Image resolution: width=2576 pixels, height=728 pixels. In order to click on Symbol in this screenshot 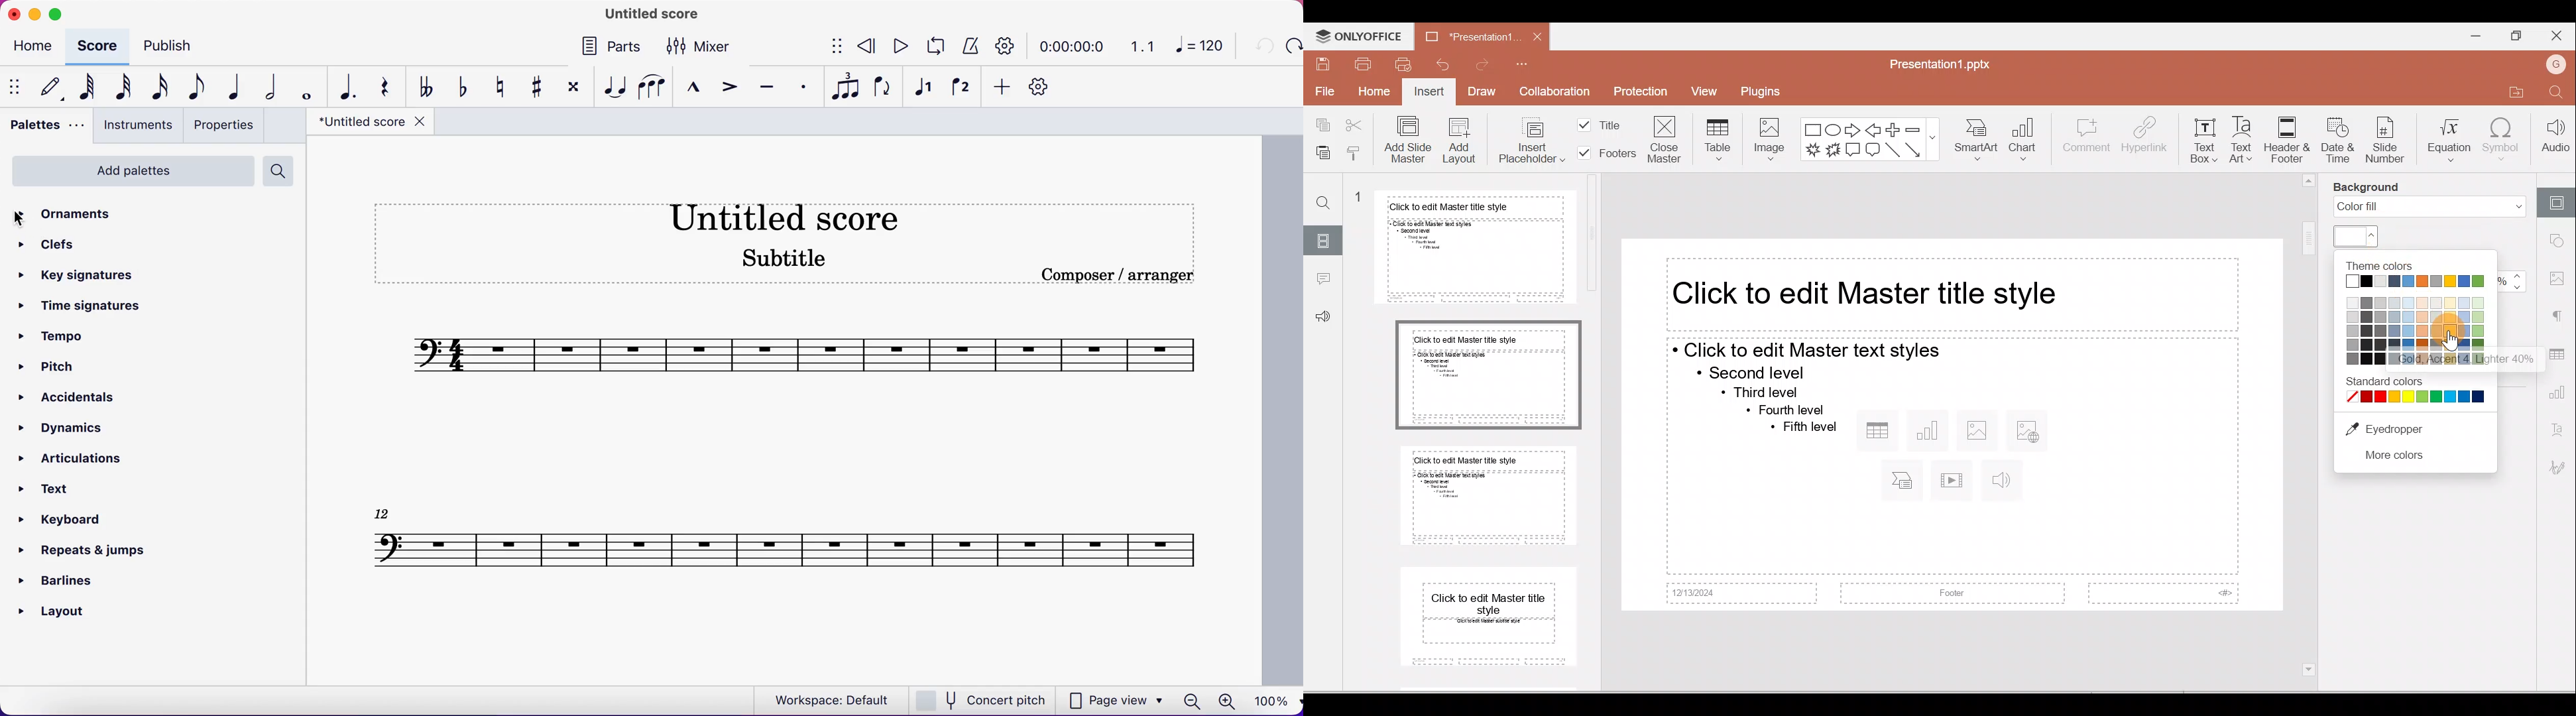, I will do `click(2504, 142)`.